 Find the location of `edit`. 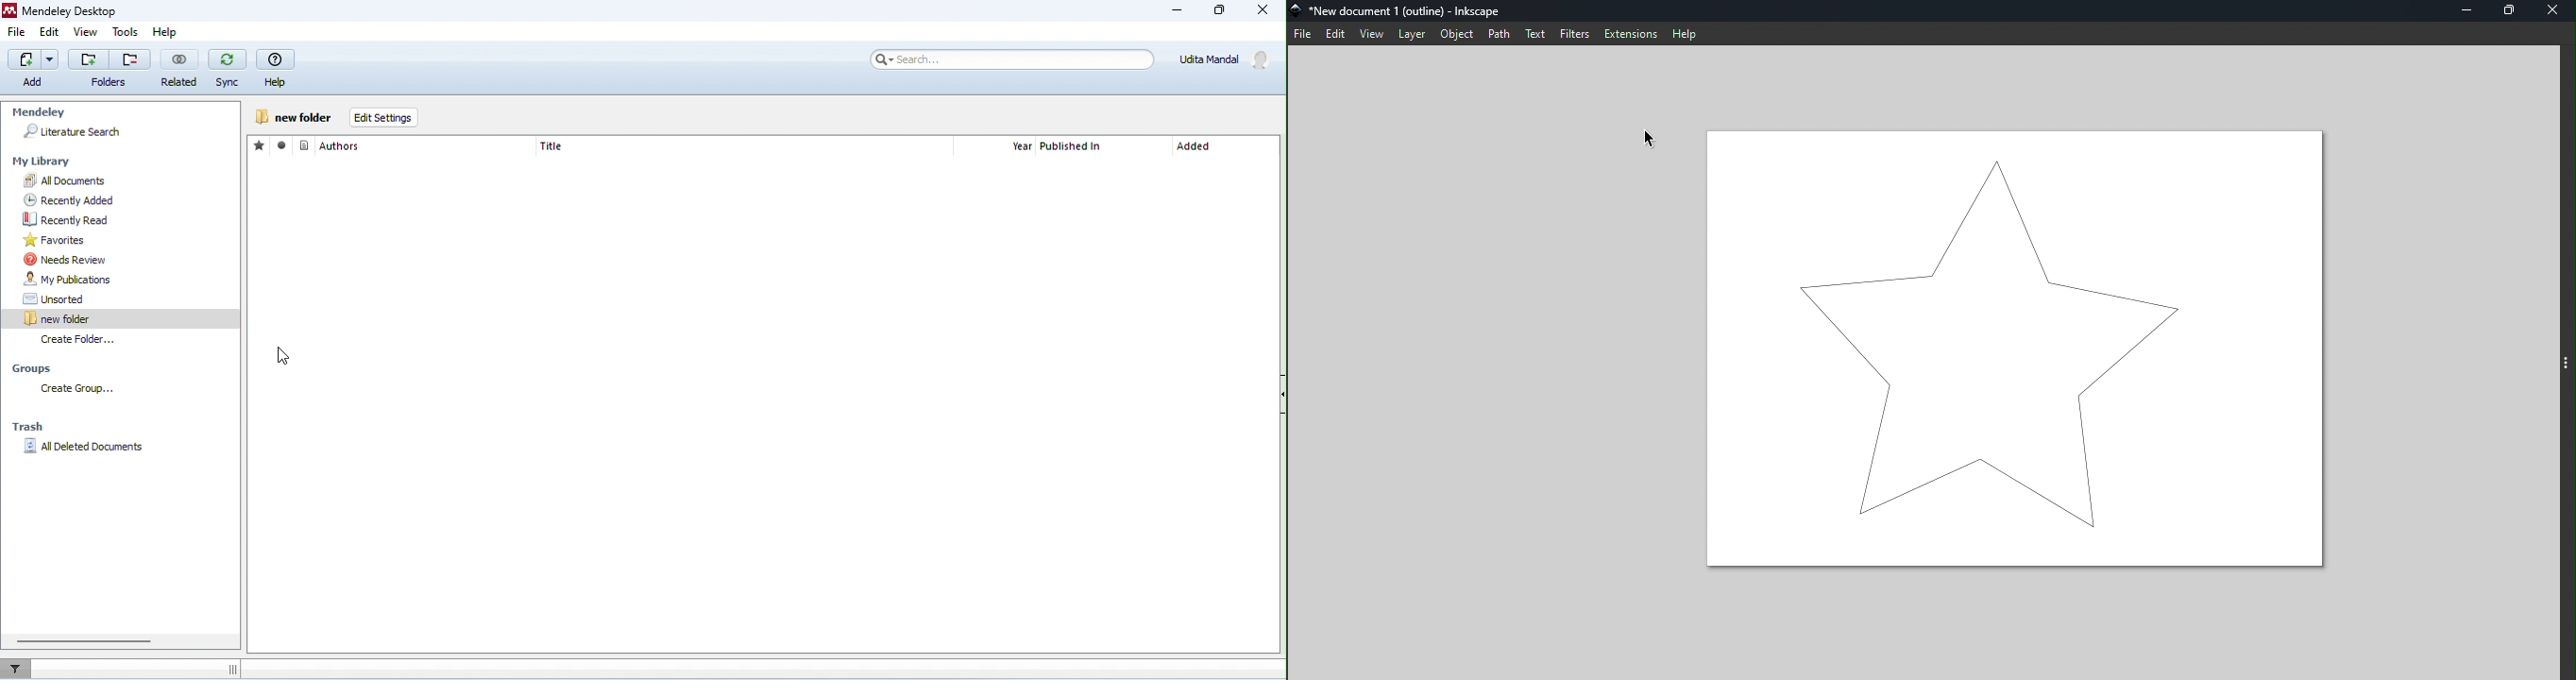

edit is located at coordinates (50, 32).